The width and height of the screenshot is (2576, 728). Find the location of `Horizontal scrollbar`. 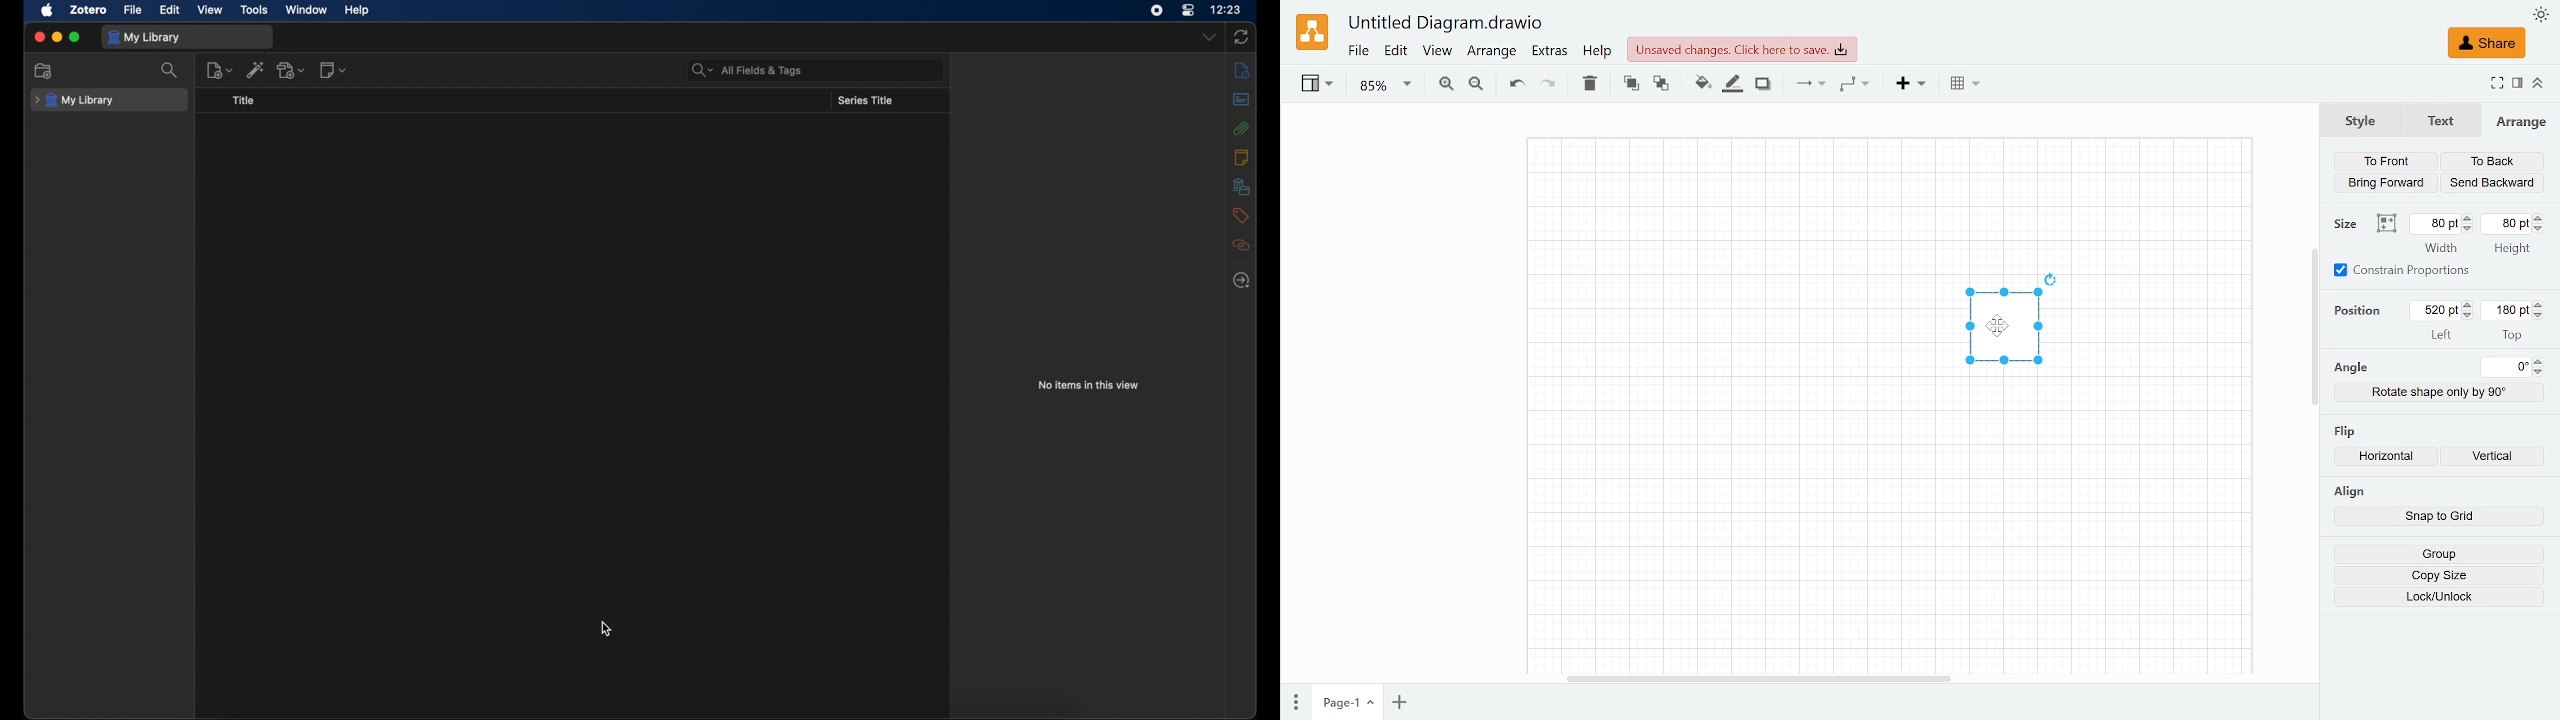

Horizontal scrollbar is located at coordinates (1759, 677).